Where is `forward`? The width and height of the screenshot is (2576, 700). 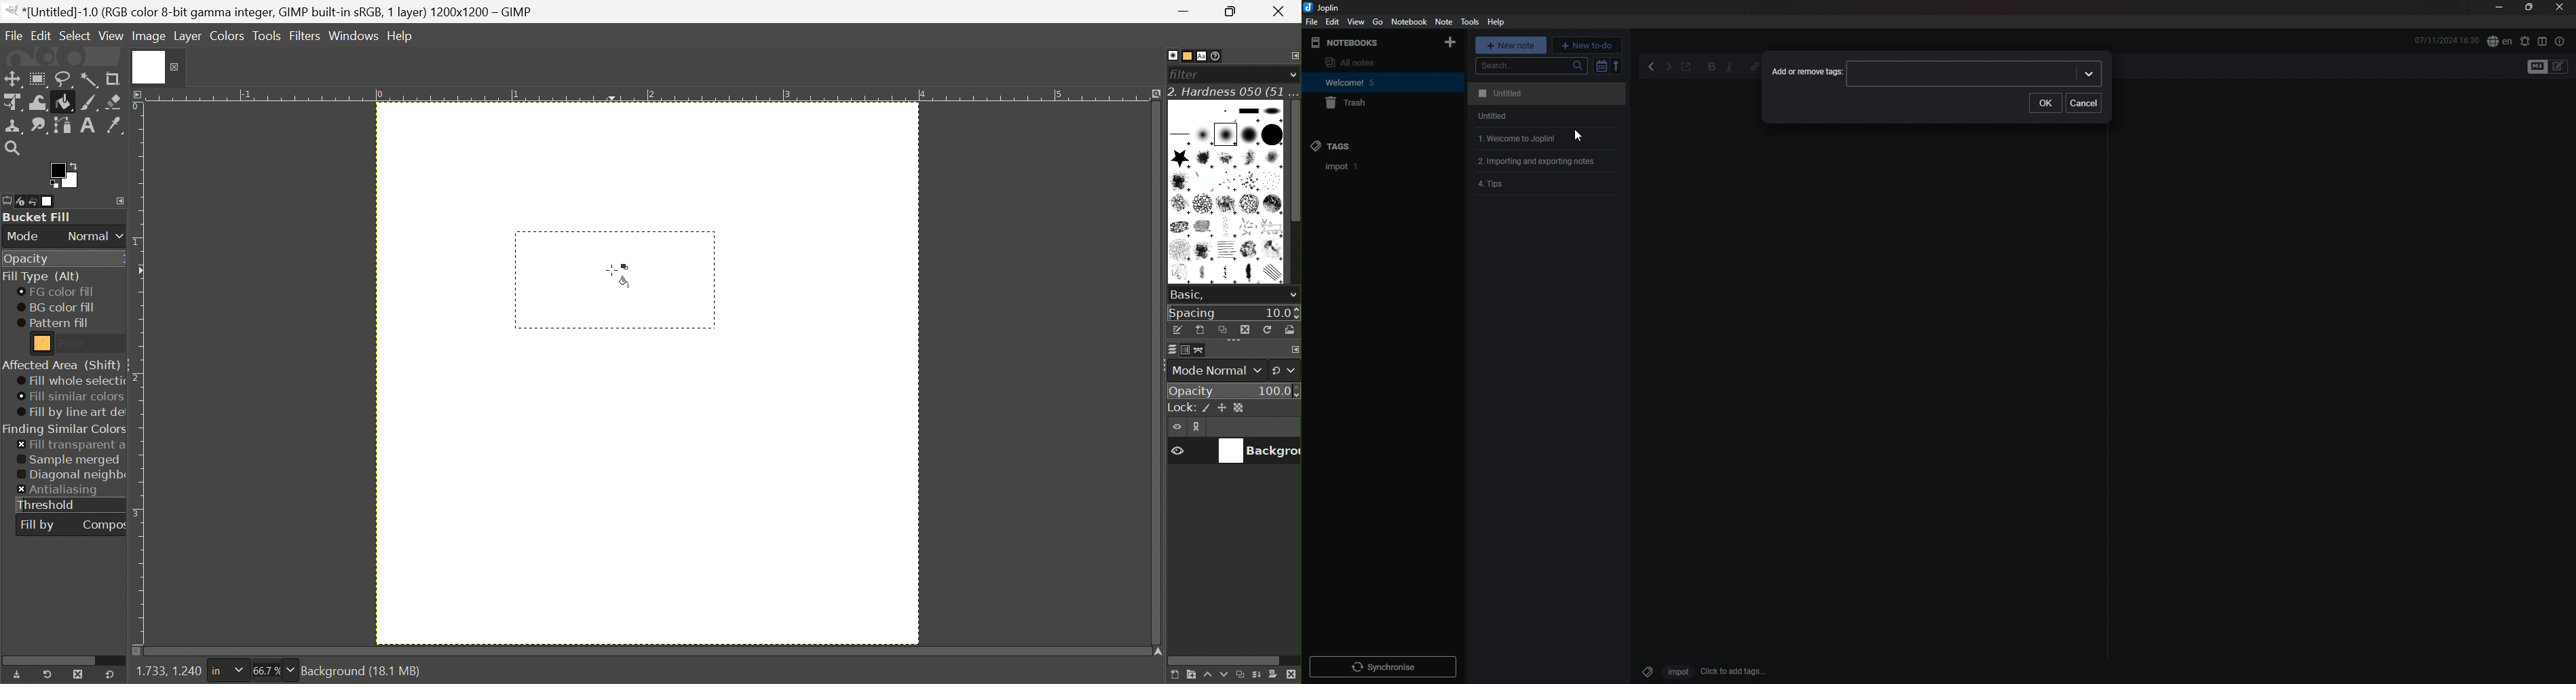 forward is located at coordinates (1668, 68).